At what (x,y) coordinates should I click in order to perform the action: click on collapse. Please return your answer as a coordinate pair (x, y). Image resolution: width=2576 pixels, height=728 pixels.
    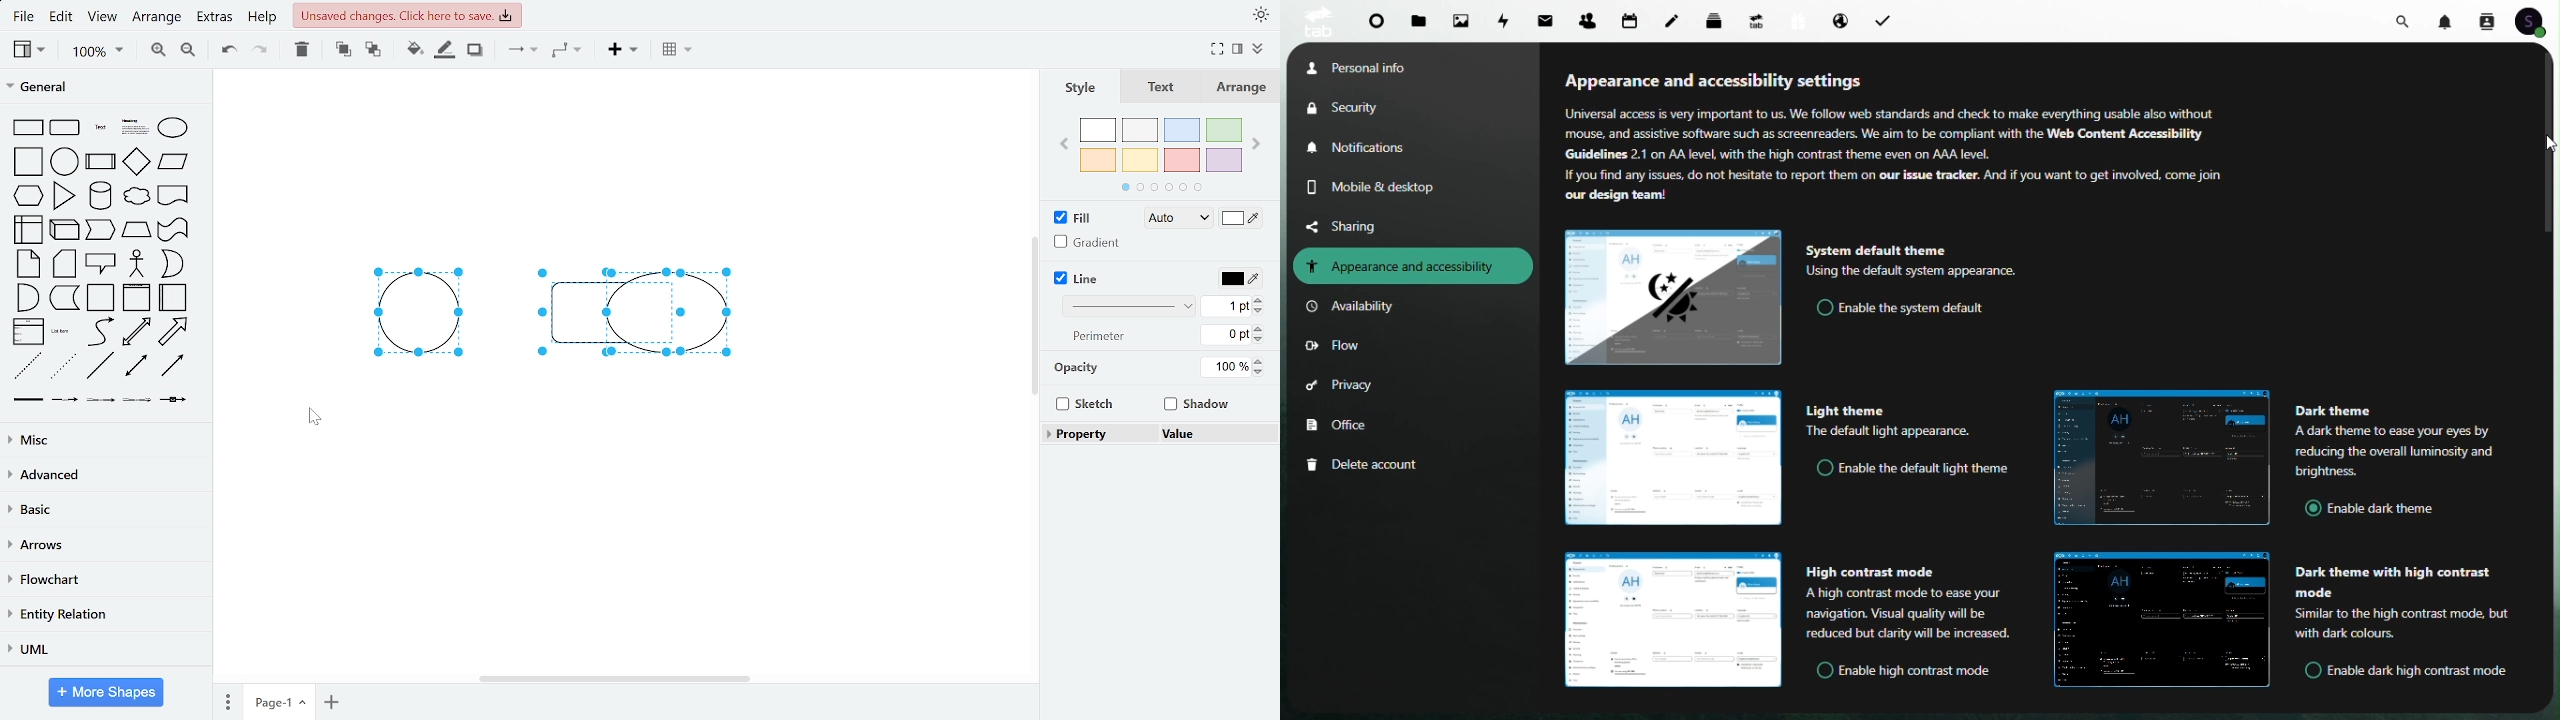
    Looking at the image, I should click on (1258, 49).